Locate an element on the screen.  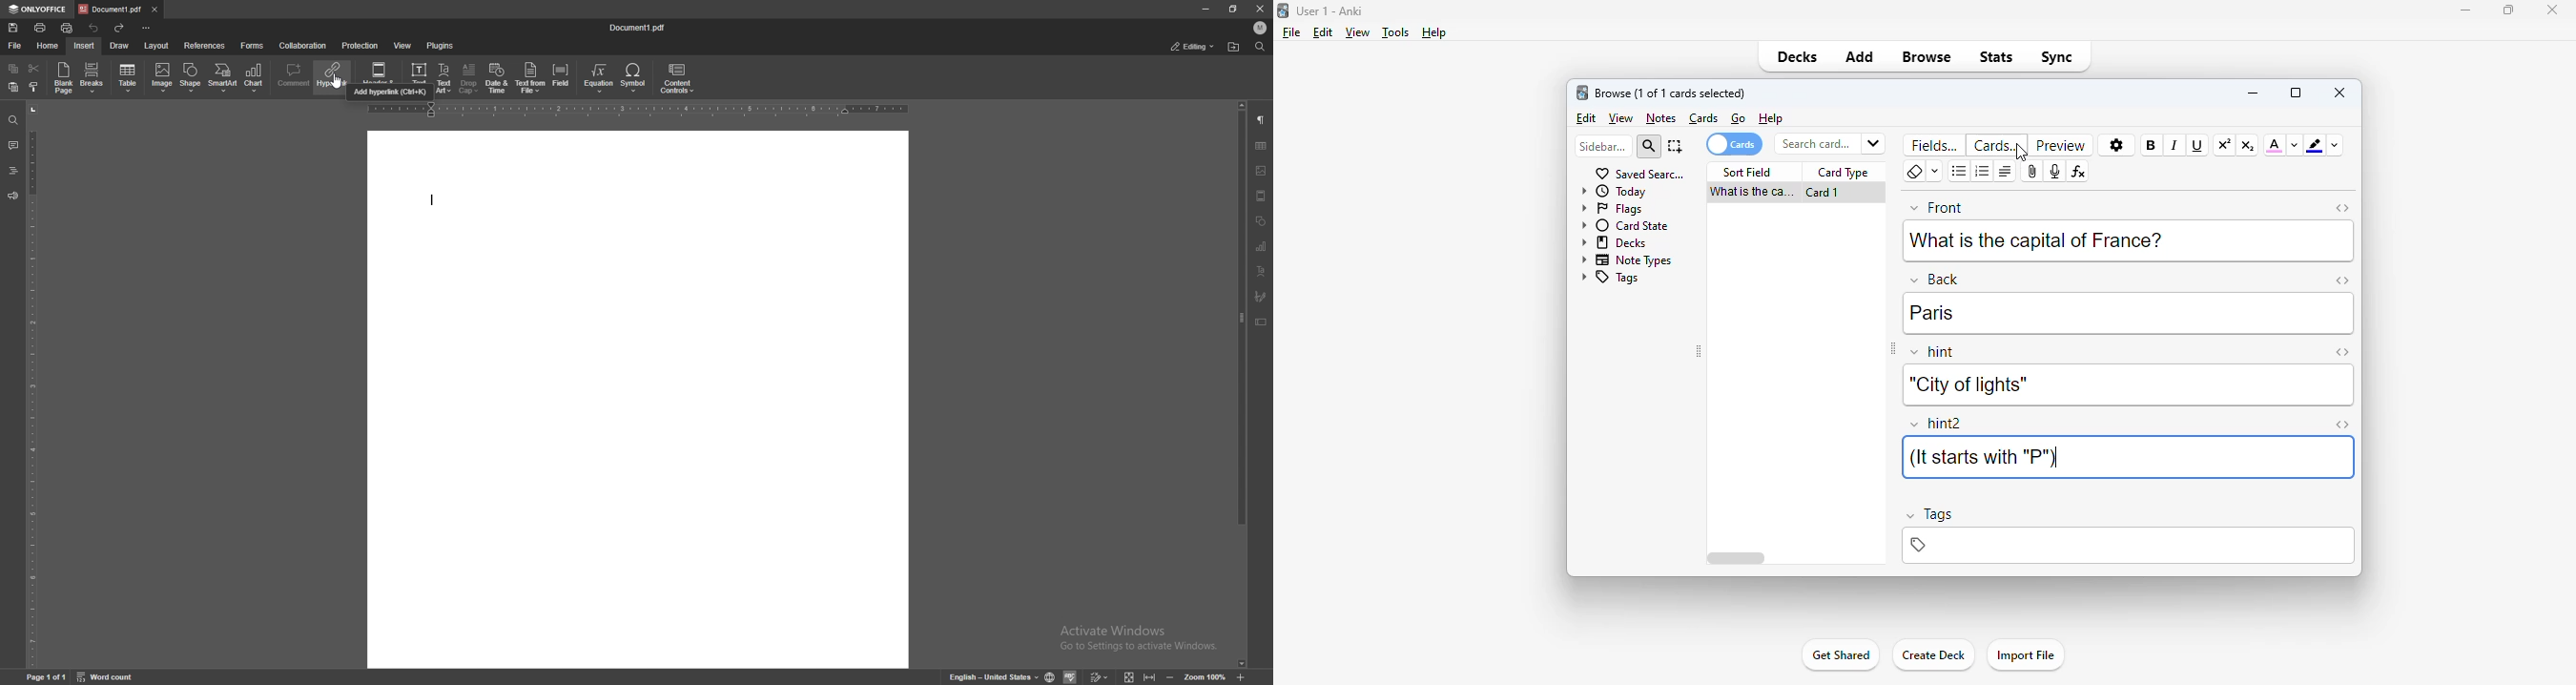
text box is located at coordinates (421, 72).